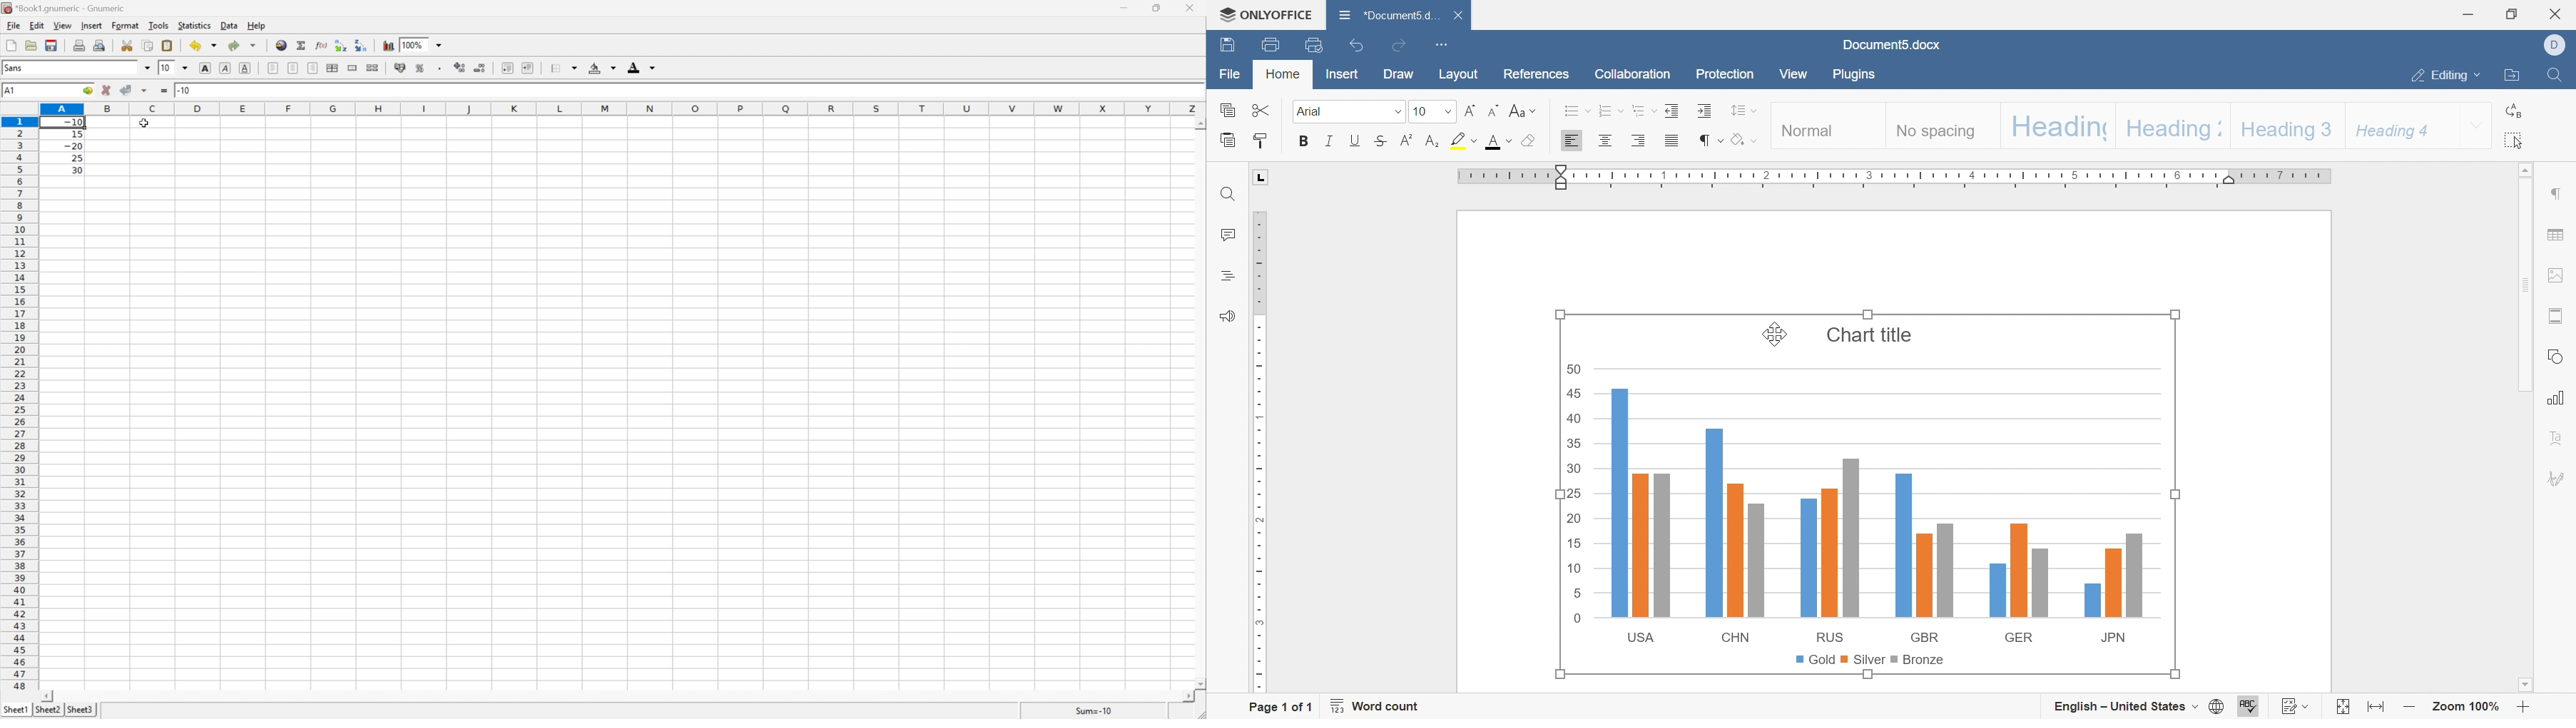 This screenshot has width=2576, height=728. Describe the element at coordinates (1230, 74) in the screenshot. I see `file` at that location.